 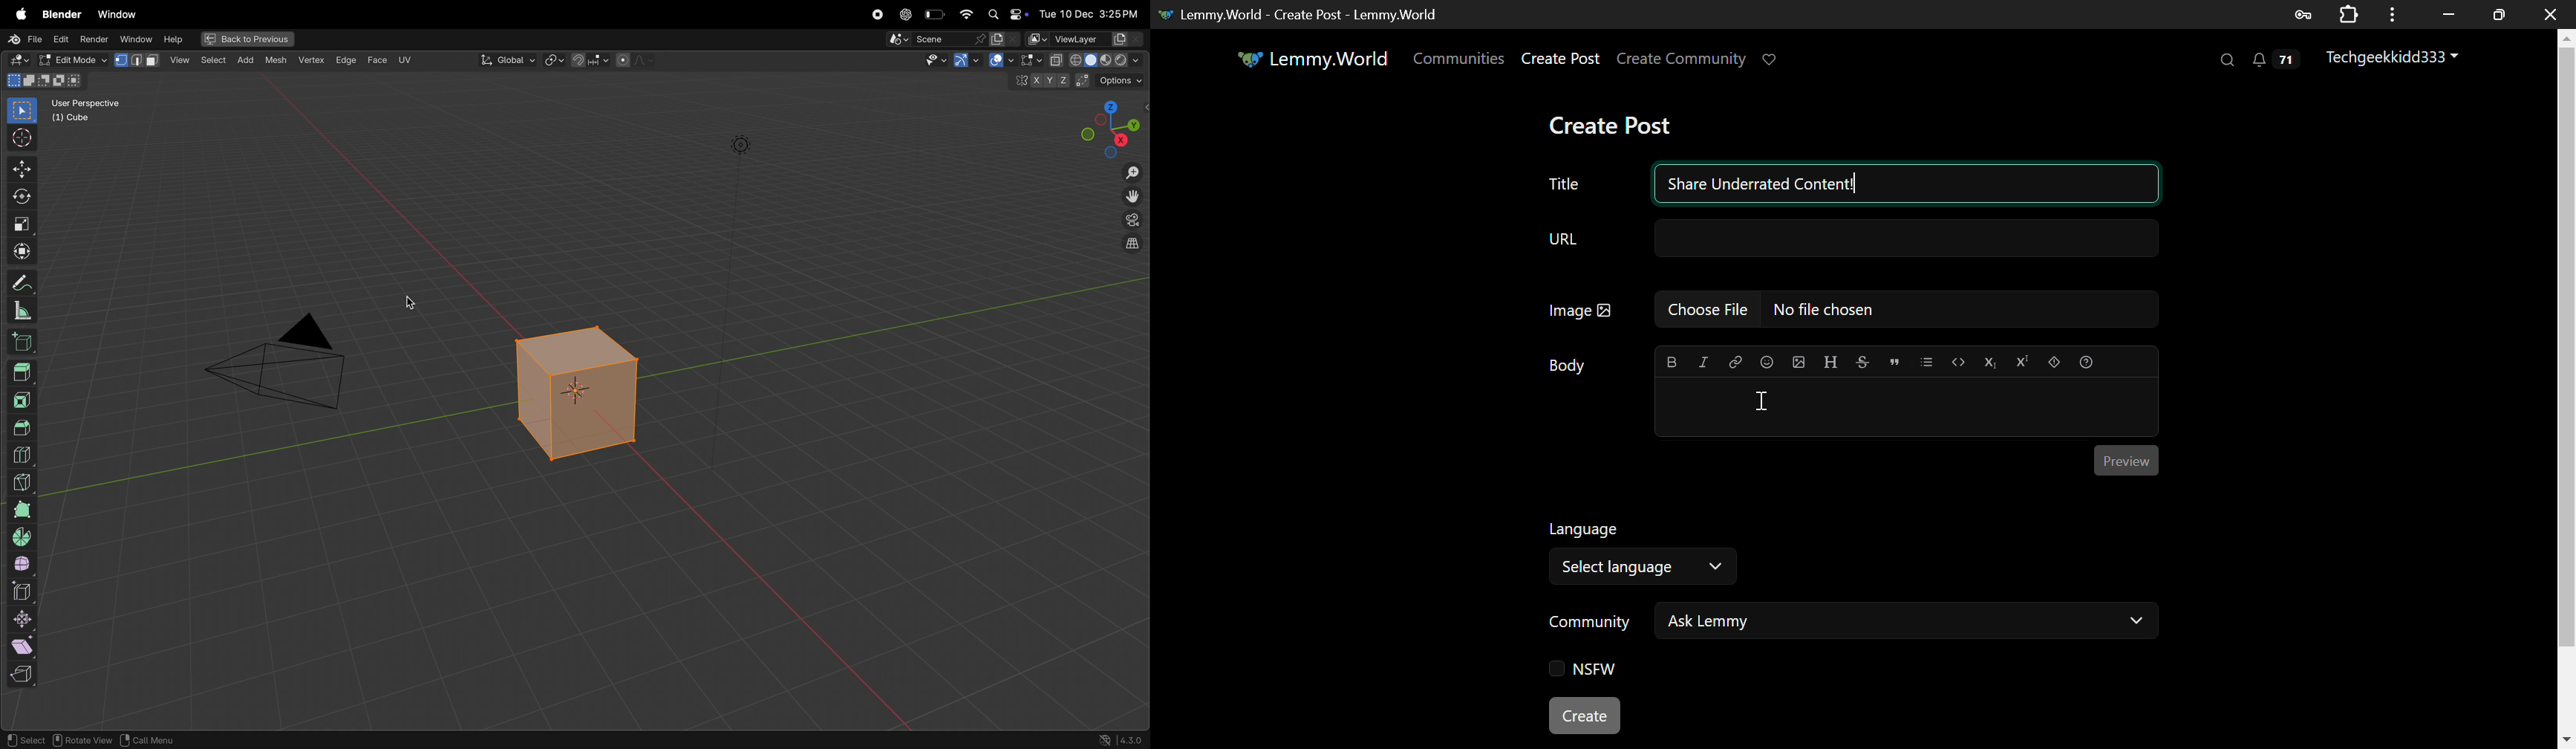 What do you see at coordinates (23, 312) in the screenshot?
I see `measure` at bounding box center [23, 312].